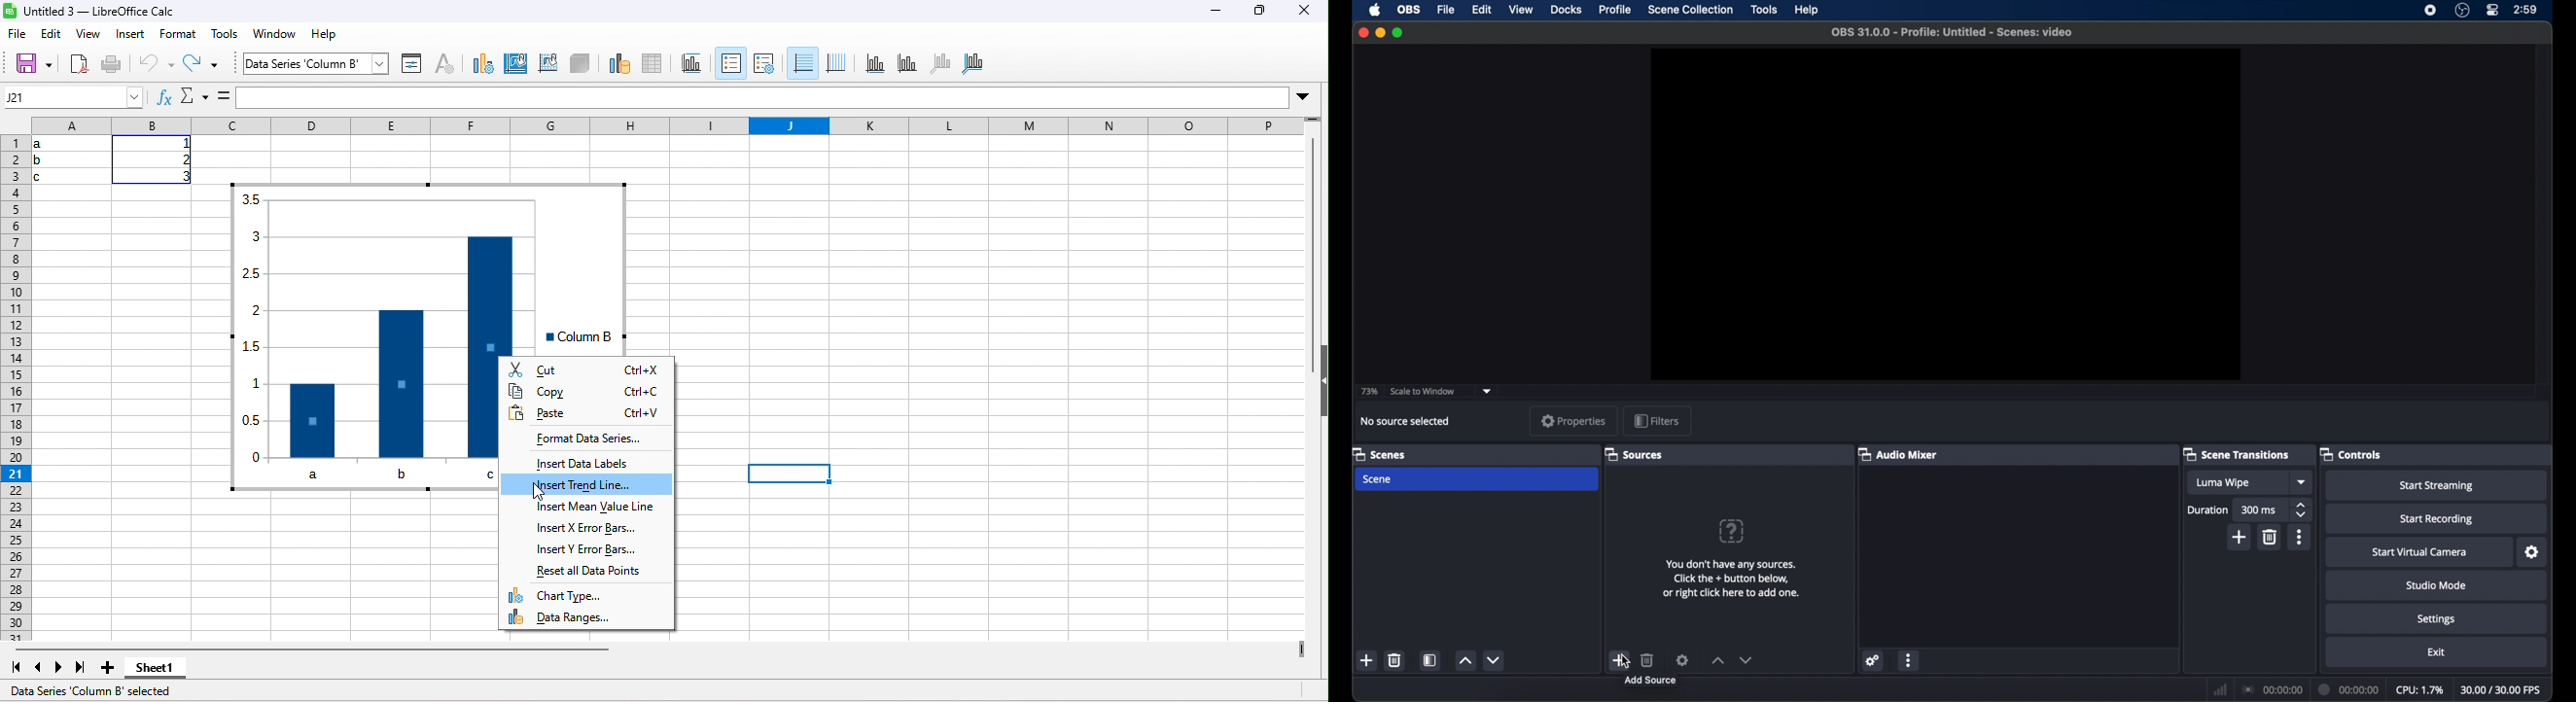  I want to click on format, so click(176, 35).